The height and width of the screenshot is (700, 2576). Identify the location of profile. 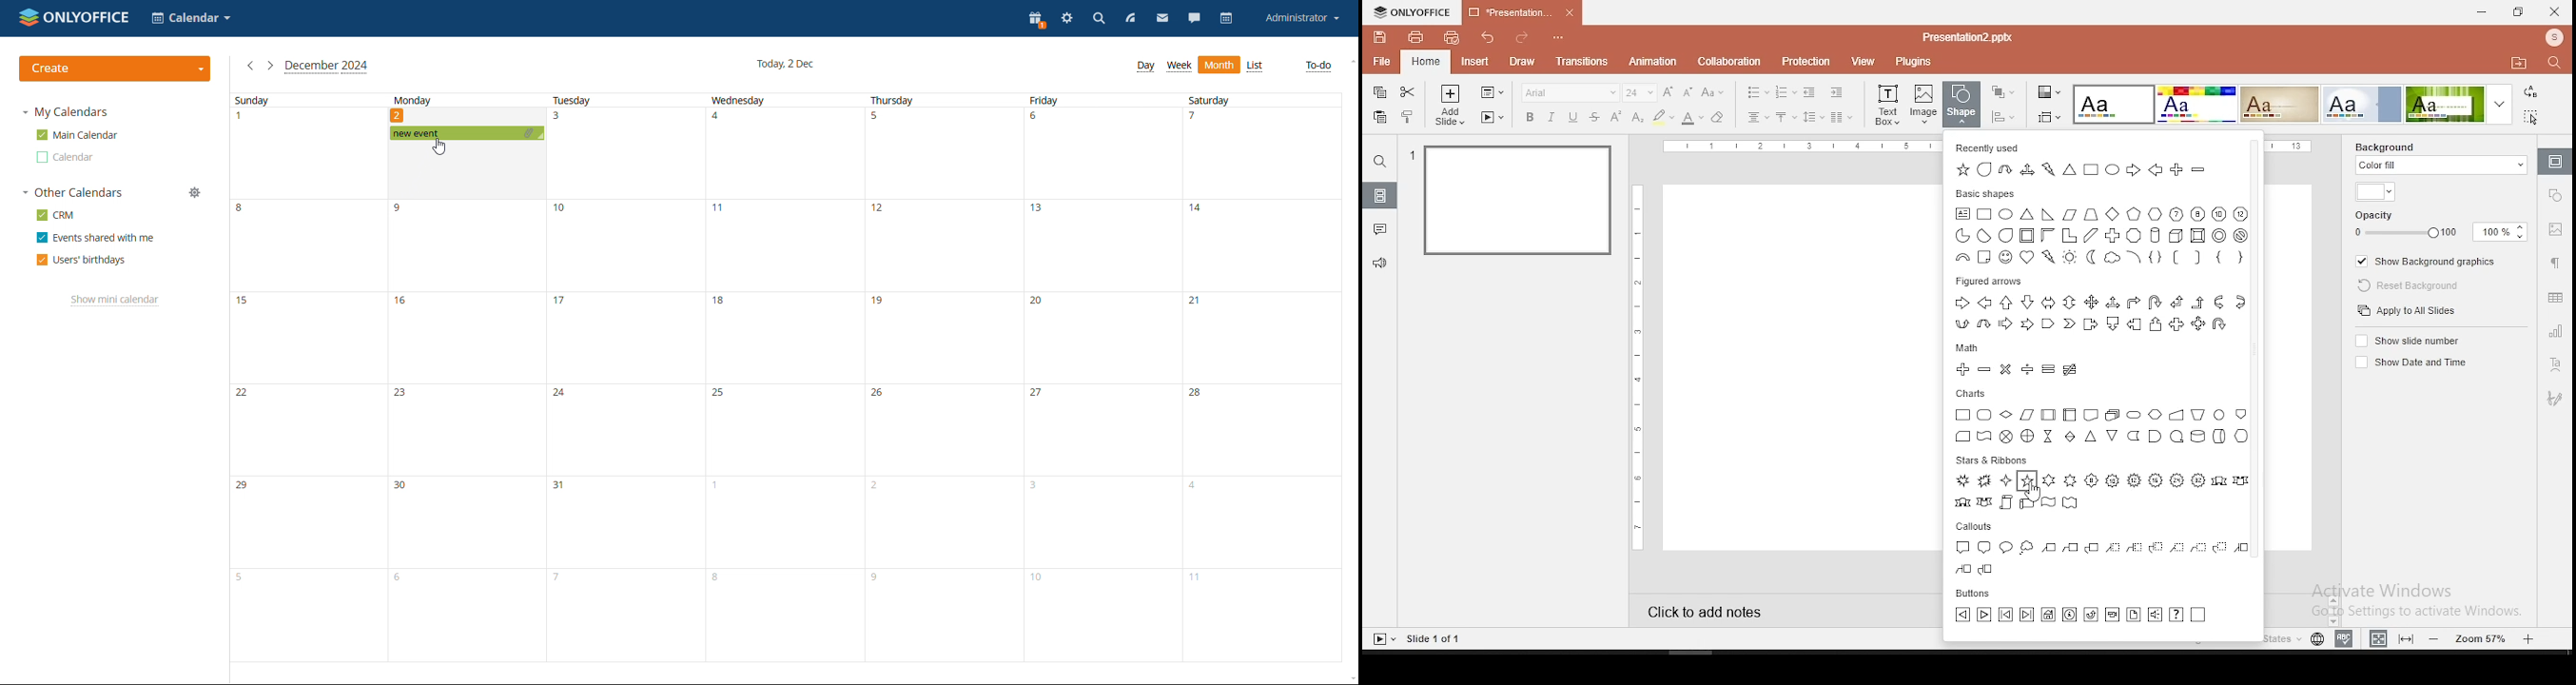
(2552, 39).